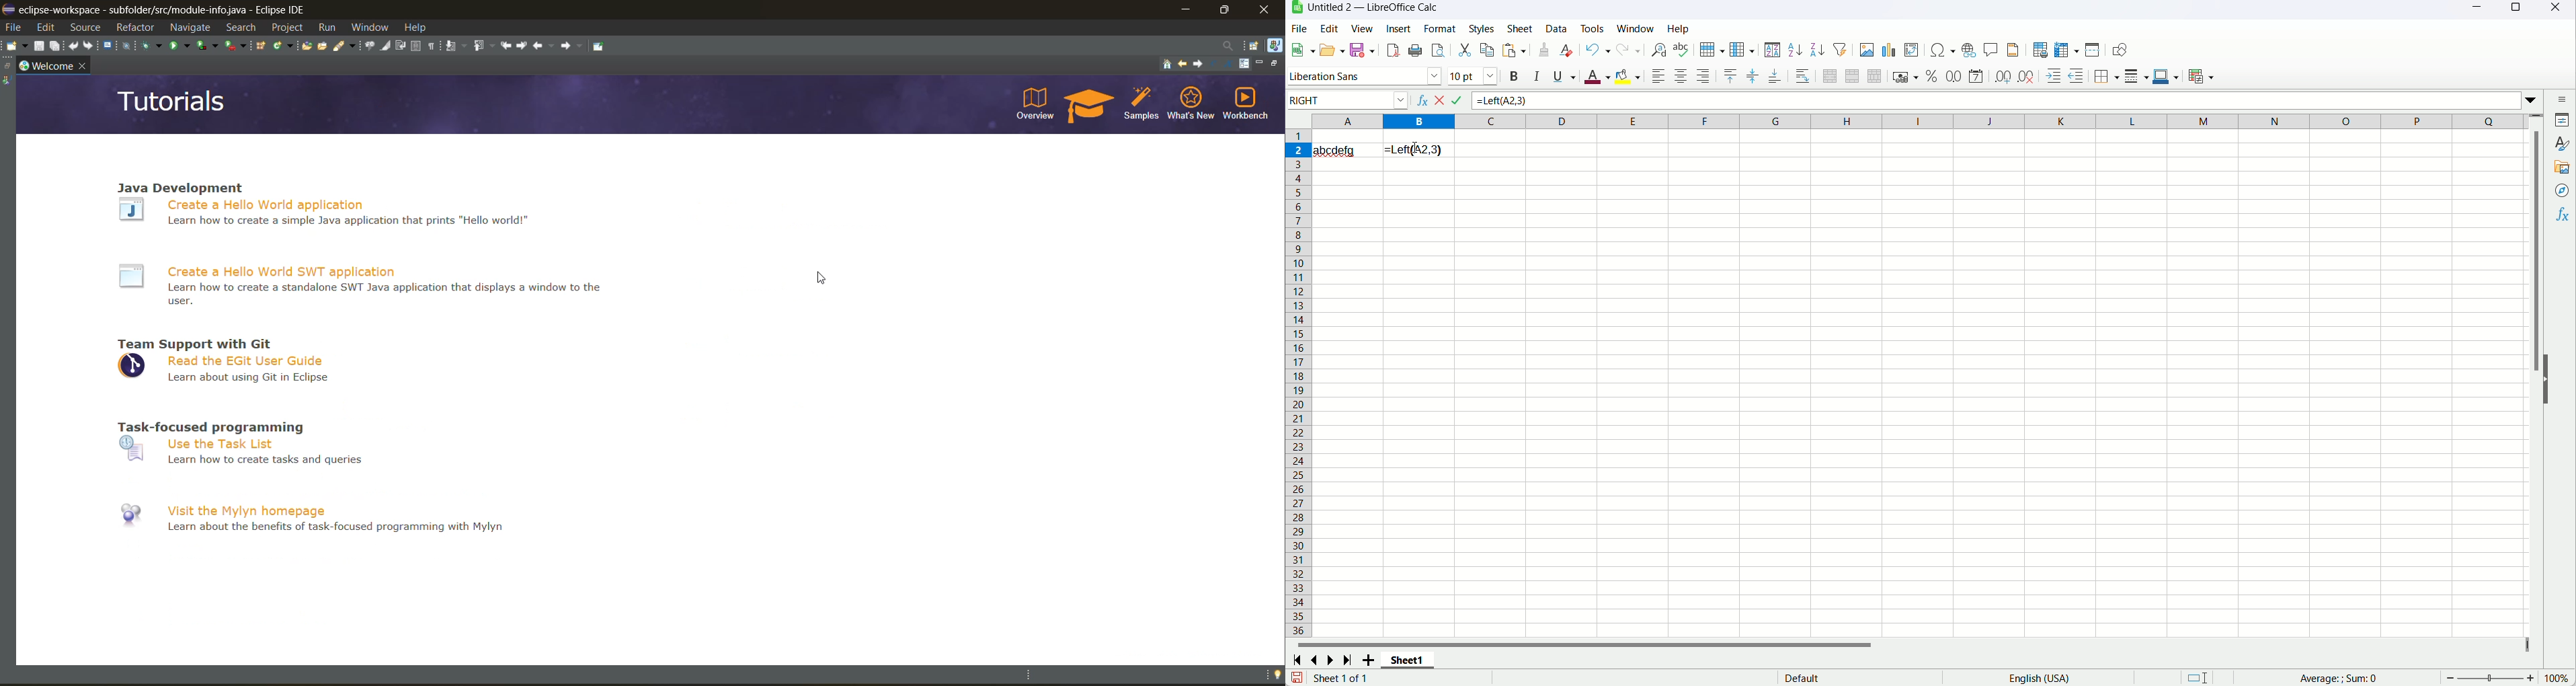  I want to click on redo, so click(1629, 50).